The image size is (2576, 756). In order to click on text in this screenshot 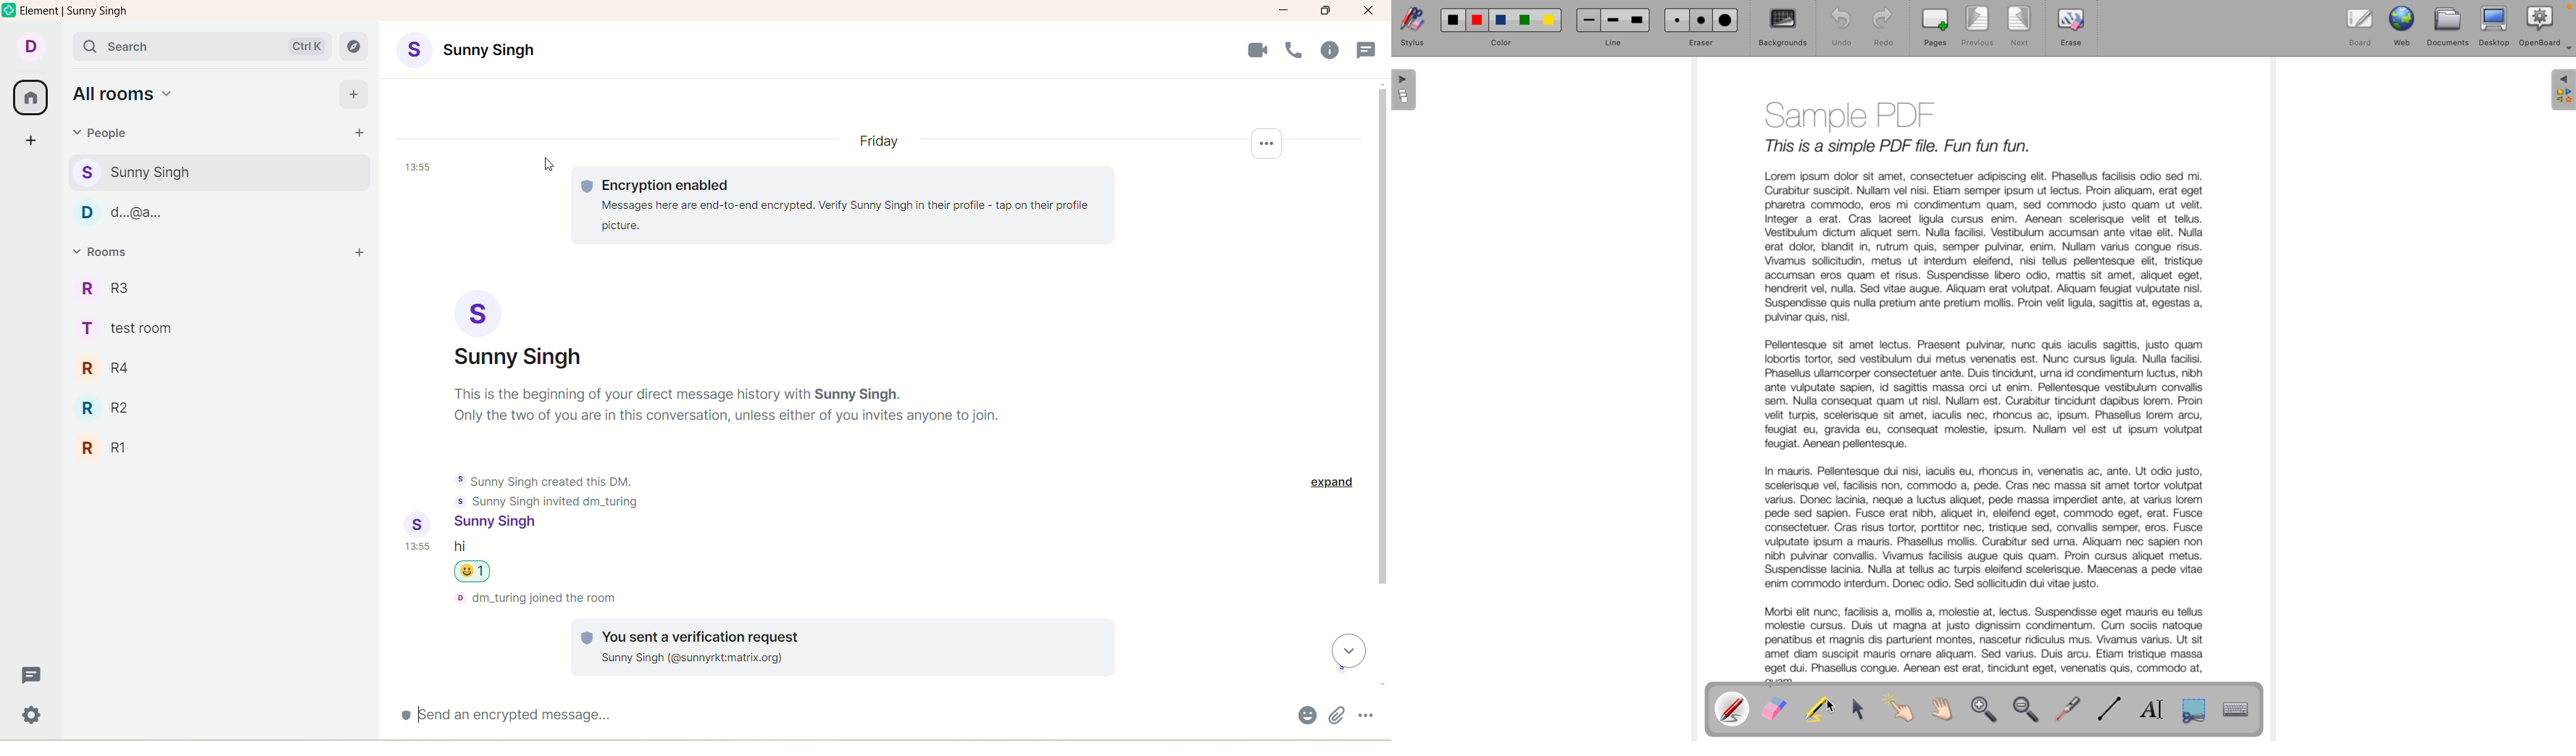, I will do `click(726, 406)`.